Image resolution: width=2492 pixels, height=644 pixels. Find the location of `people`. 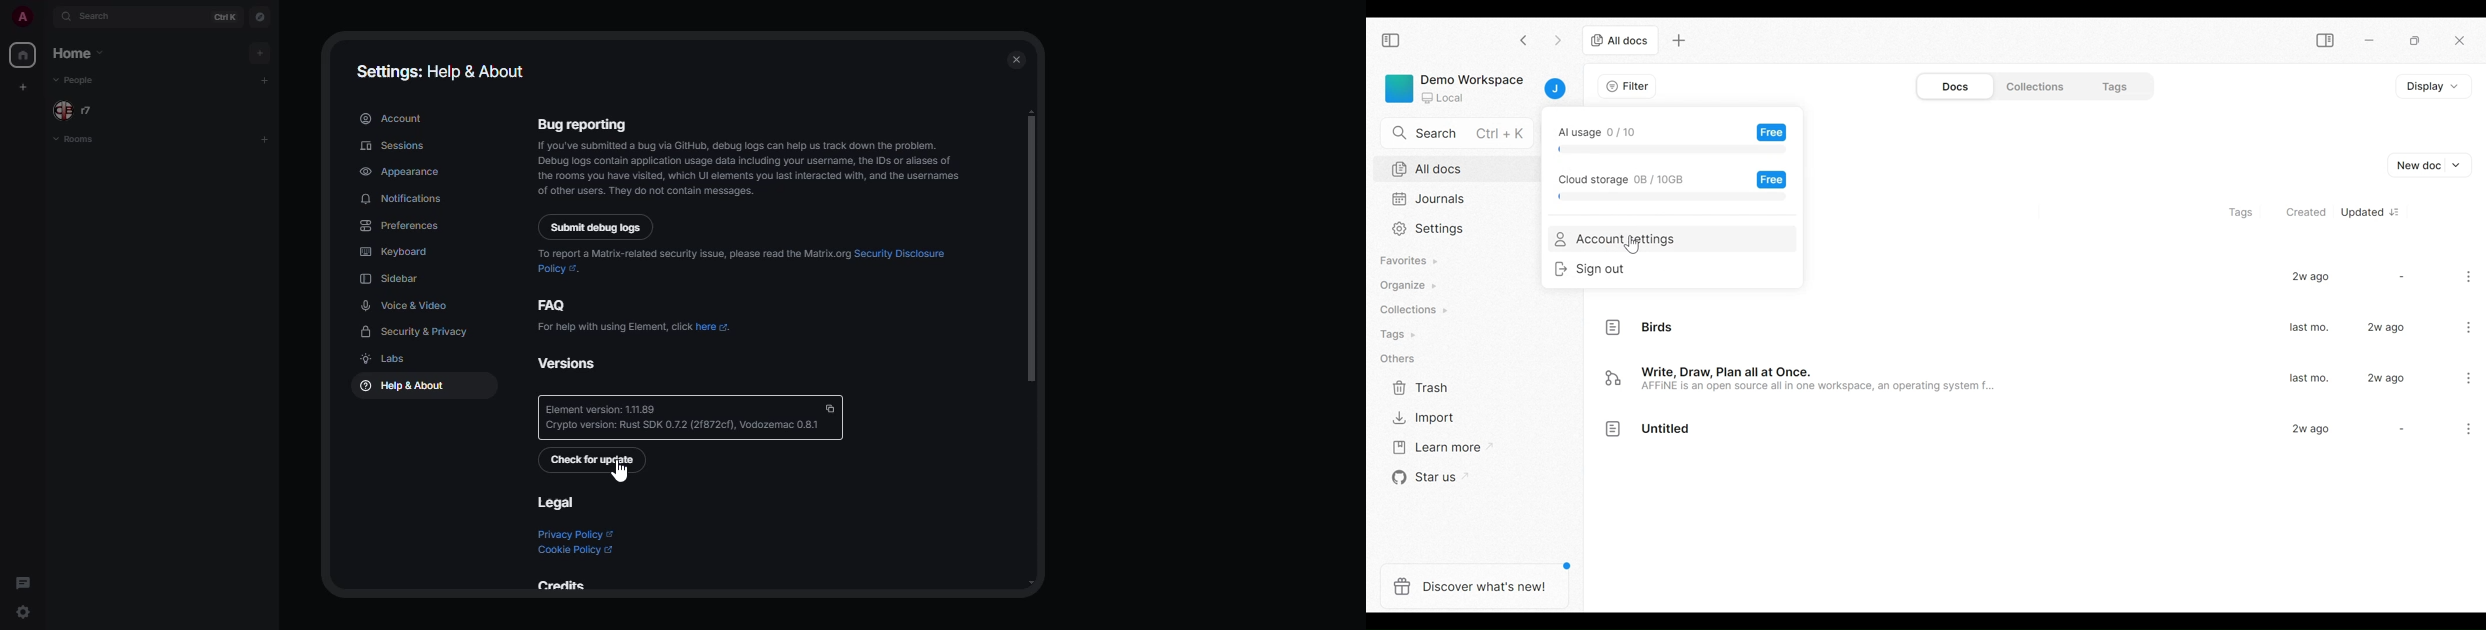

people is located at coordinates (88, 109).